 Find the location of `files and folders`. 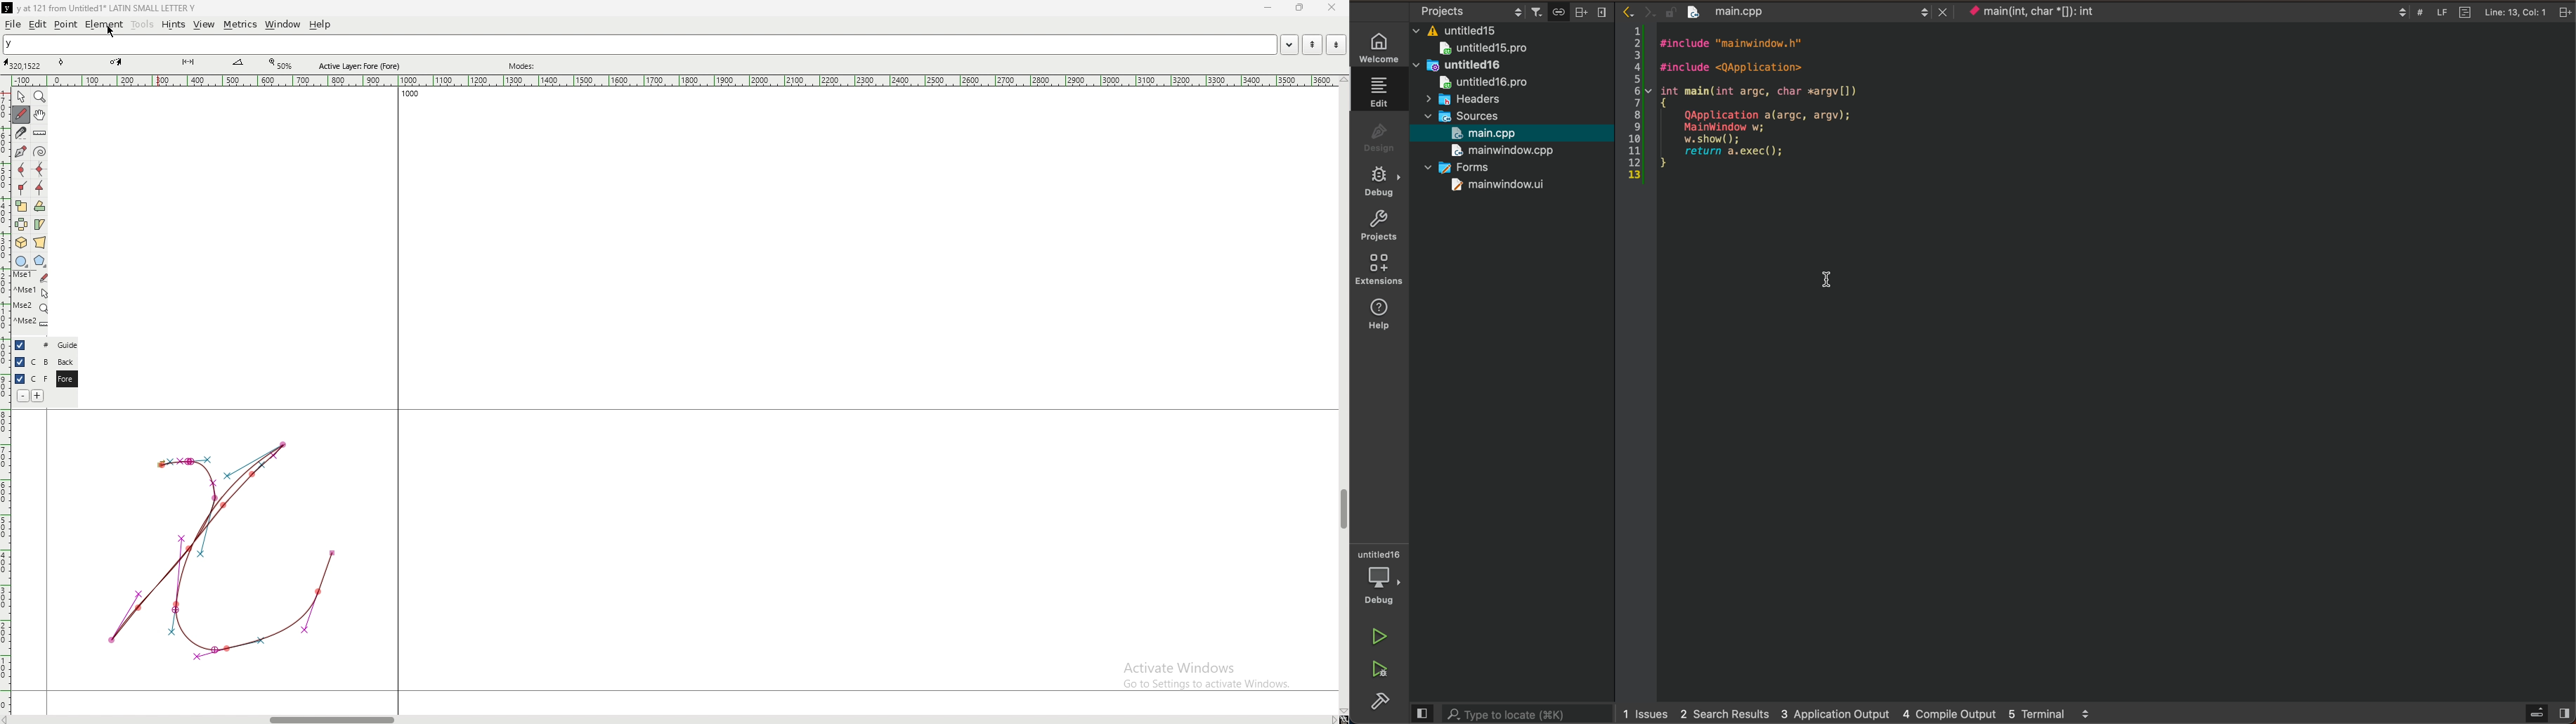

files and folders is located at coordinates (1515, 29).